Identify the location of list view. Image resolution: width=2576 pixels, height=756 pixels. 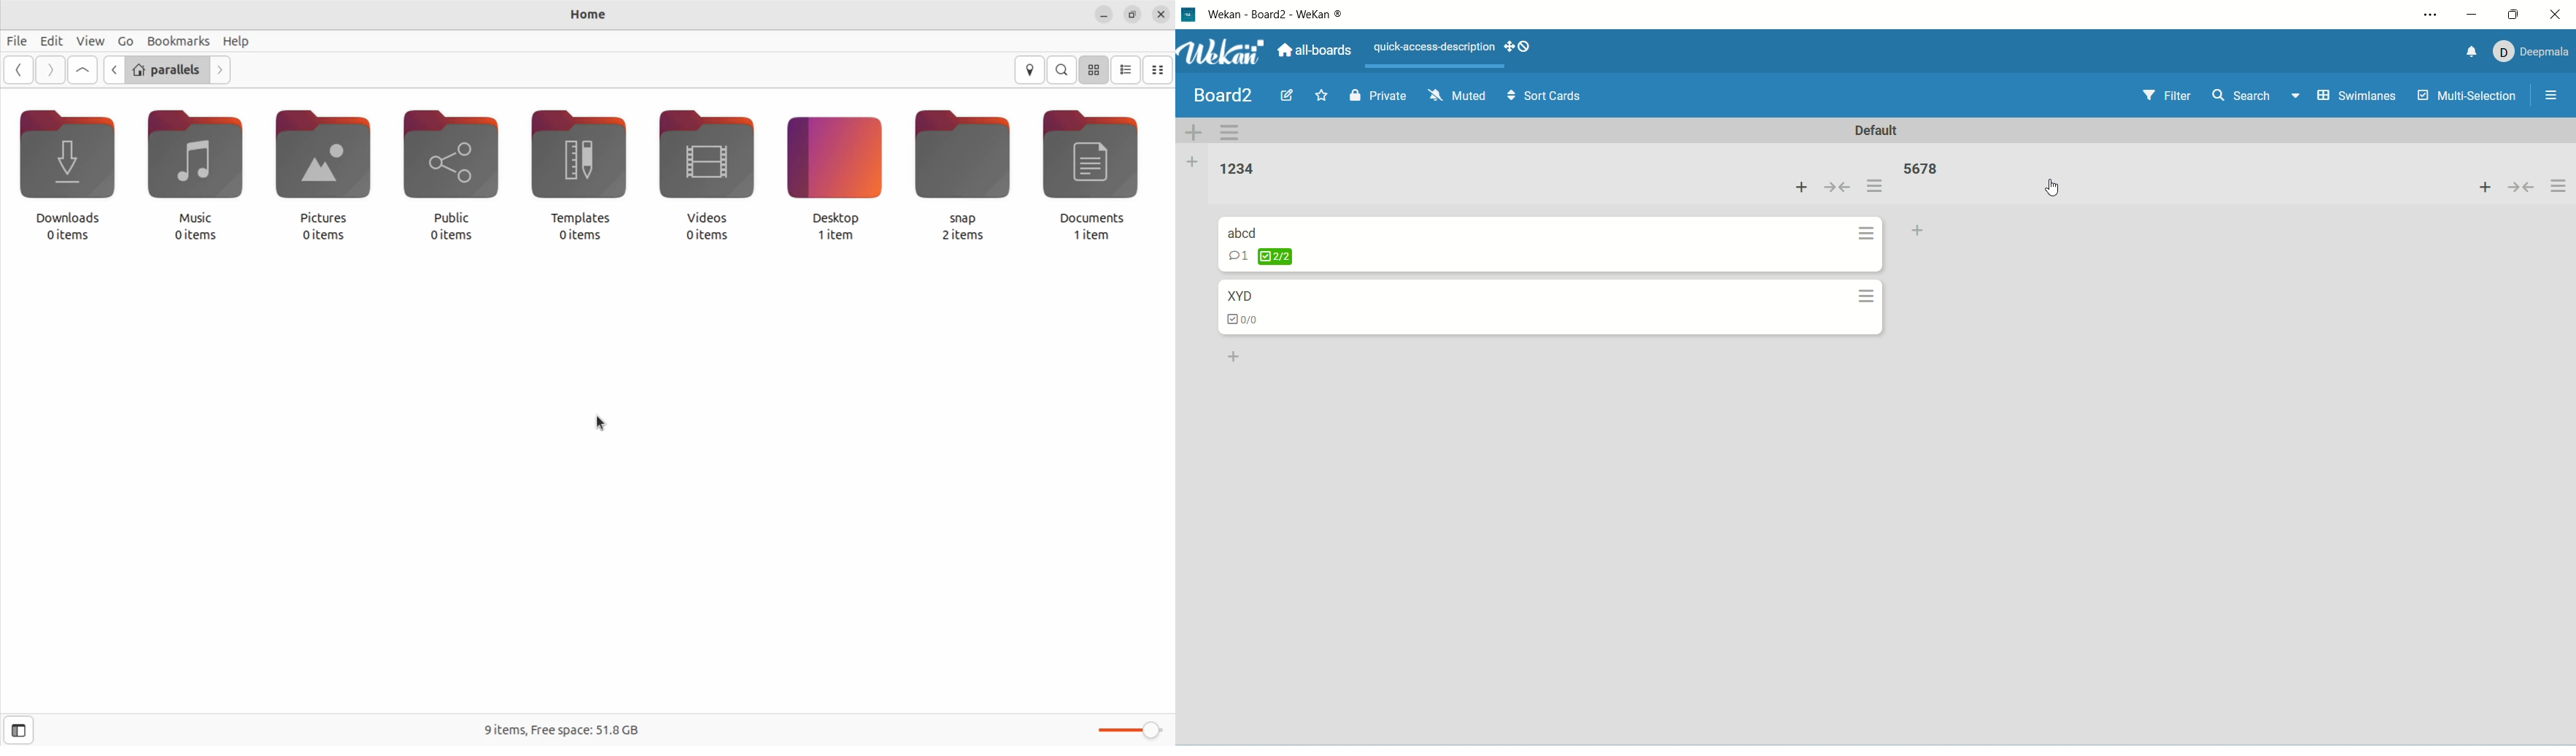
(1127, 69).